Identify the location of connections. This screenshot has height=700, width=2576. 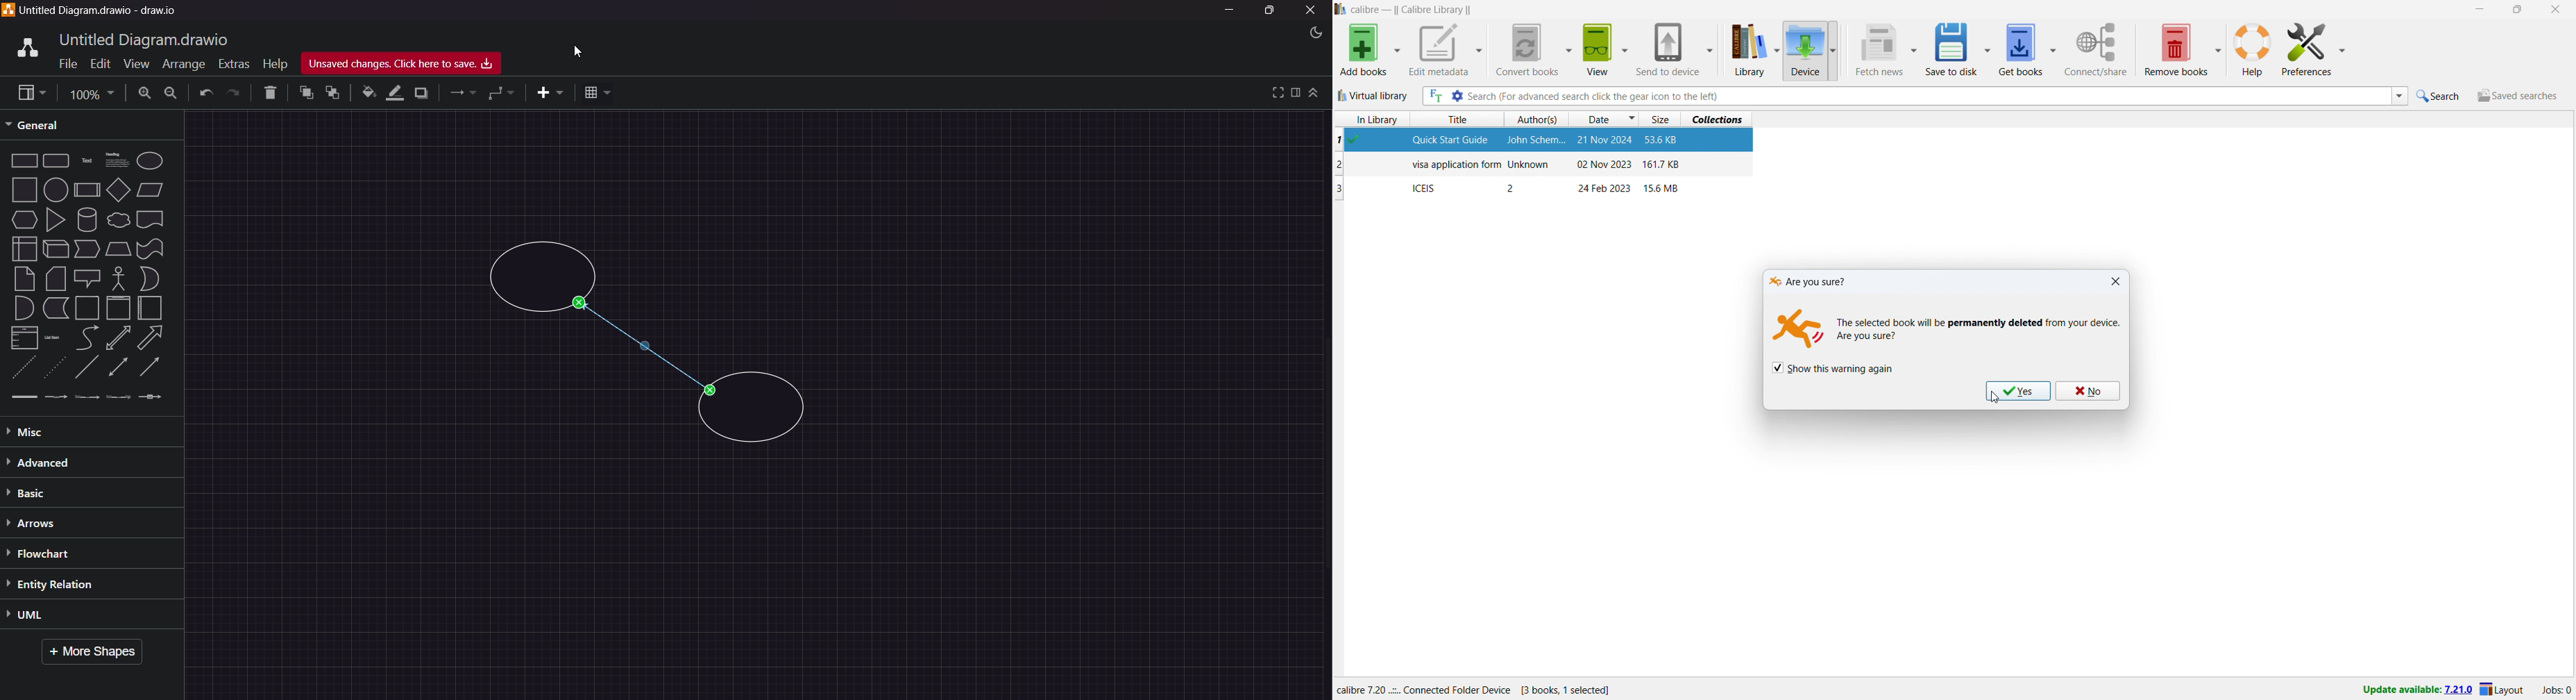
(462, 94).